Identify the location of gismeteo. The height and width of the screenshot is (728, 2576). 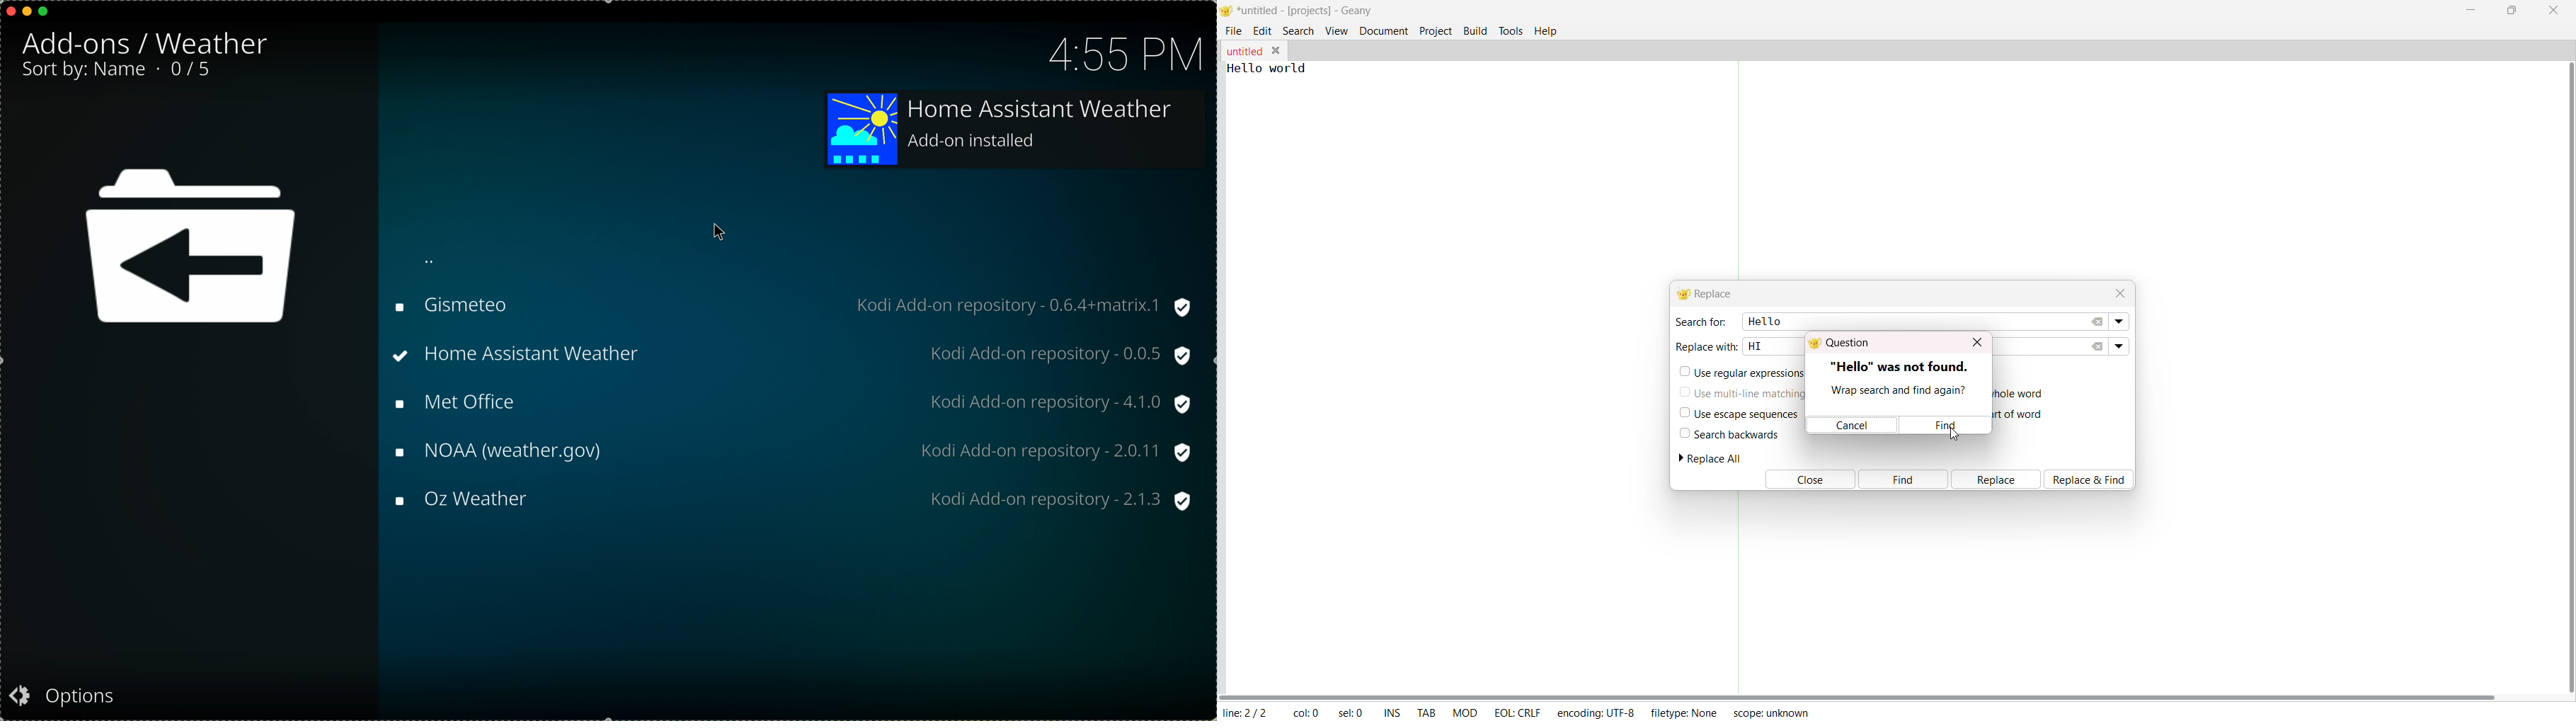
(792, 308).